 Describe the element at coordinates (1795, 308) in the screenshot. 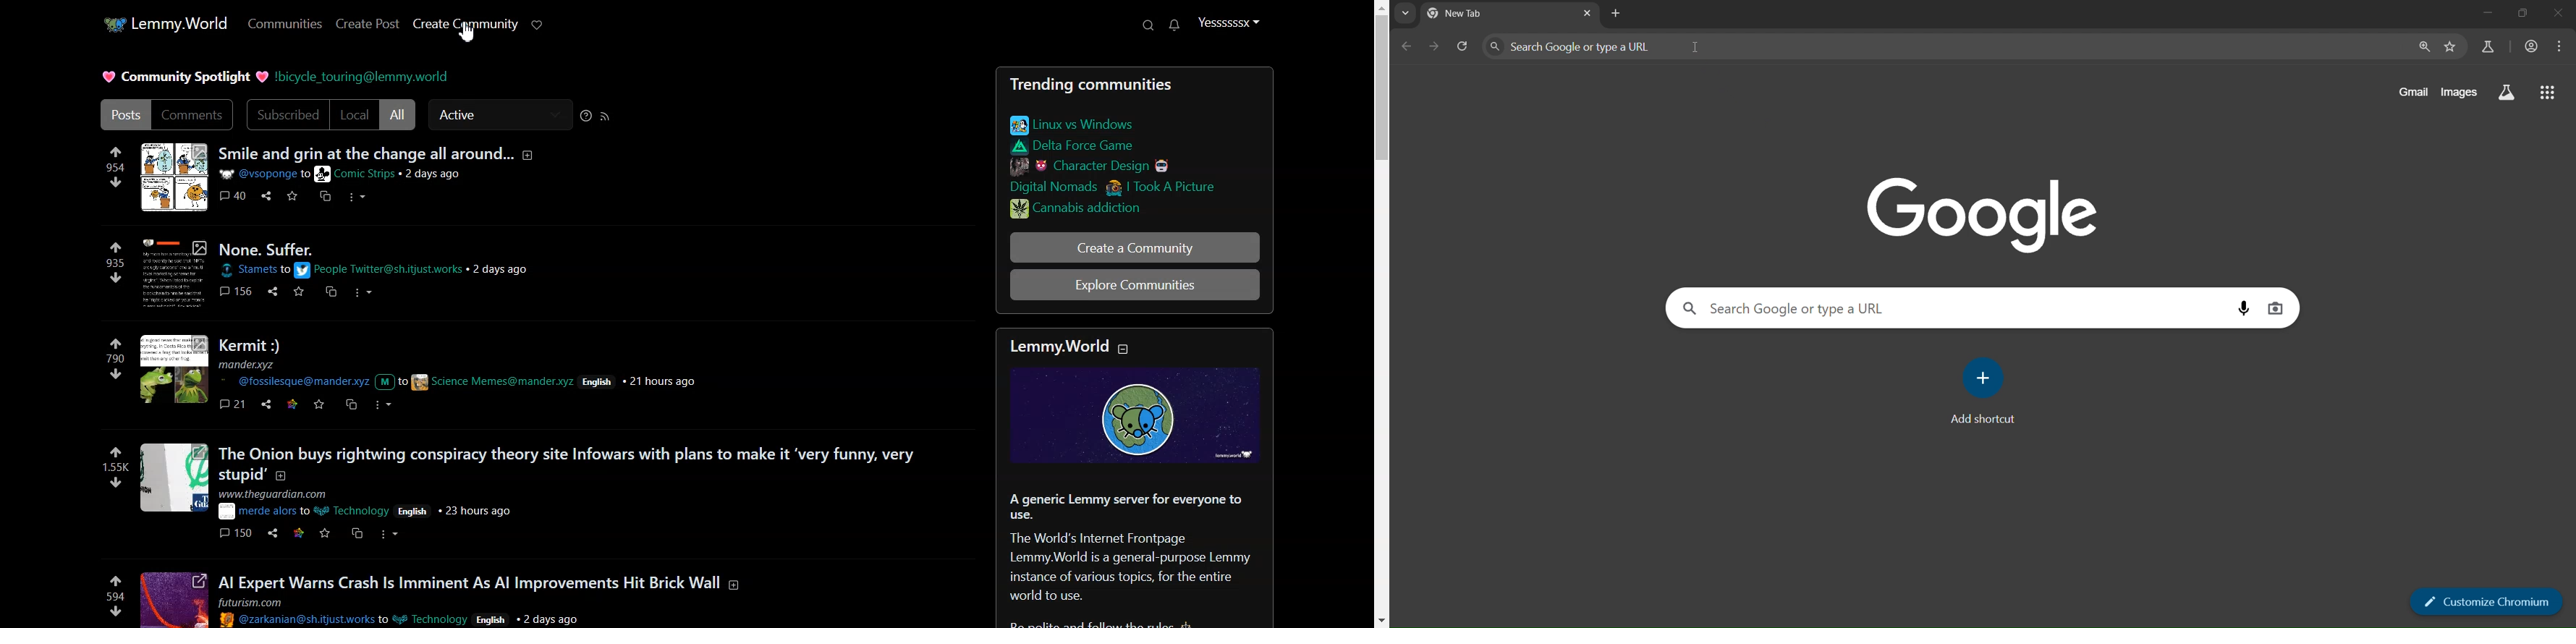

I see `search panel` at that location.